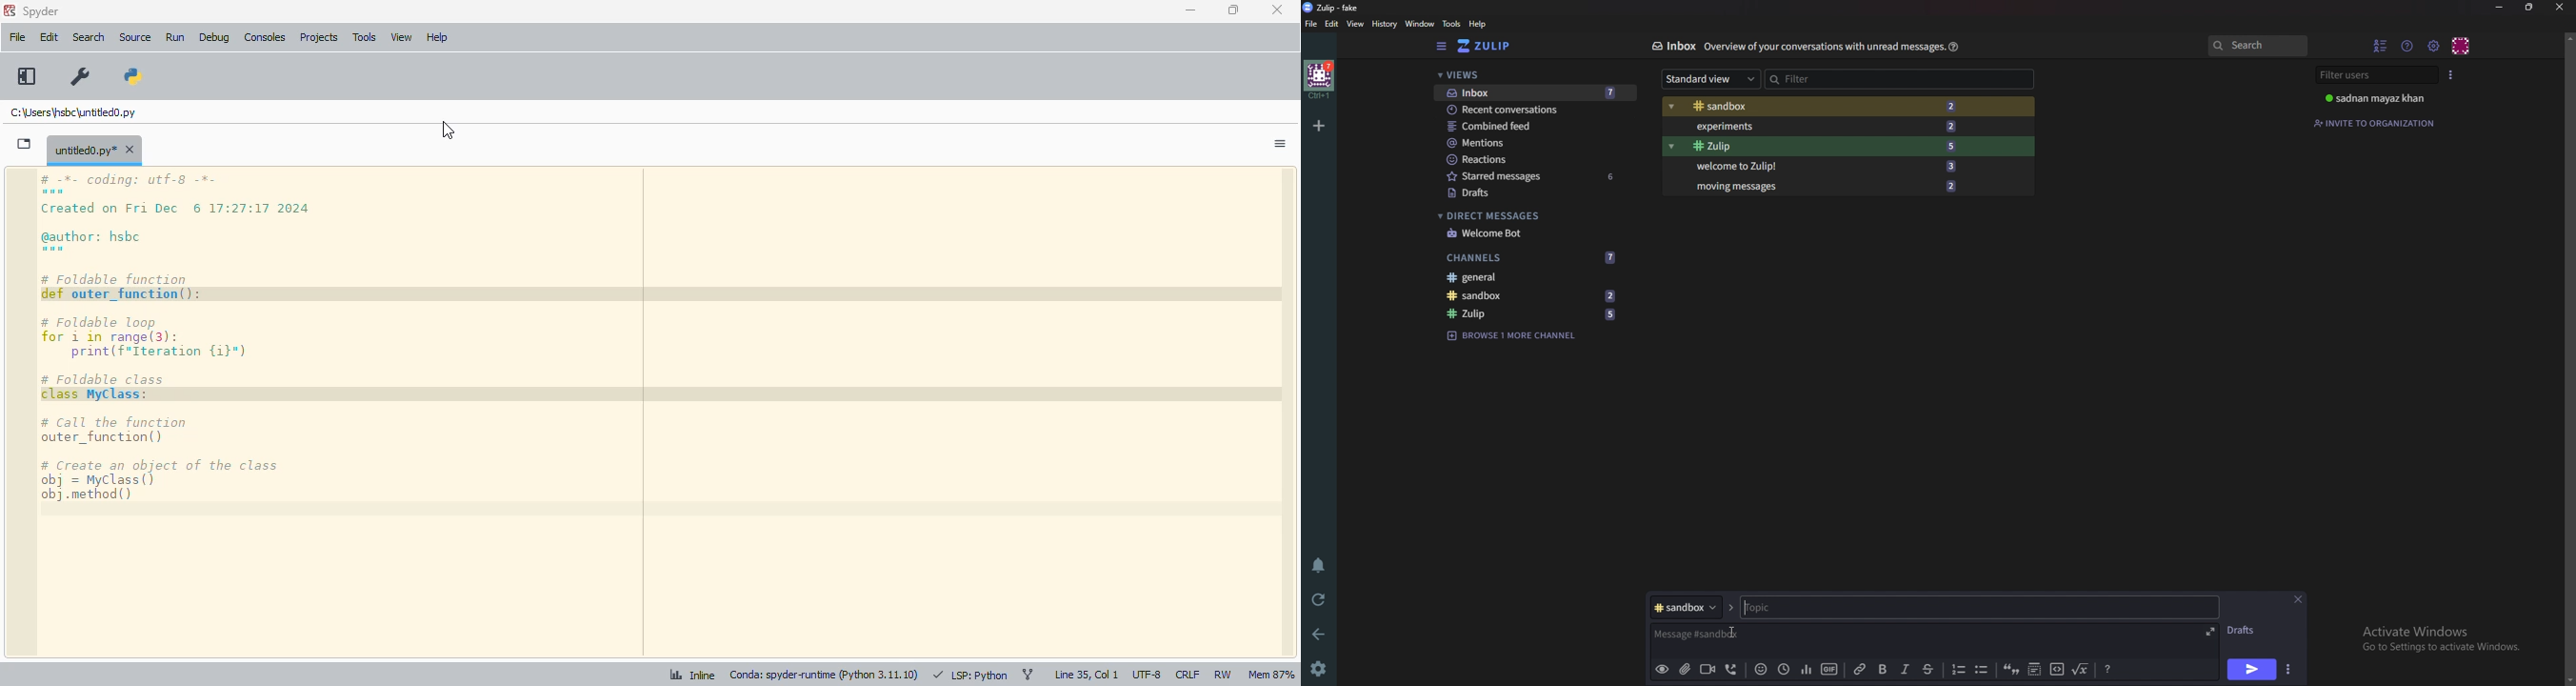 Image resolution: width=2576 pixels, height=700 pixels. What do you see at coordinates (1806, 668) in the screenshot?
I see `poll` at bounding box center [1806, 668].